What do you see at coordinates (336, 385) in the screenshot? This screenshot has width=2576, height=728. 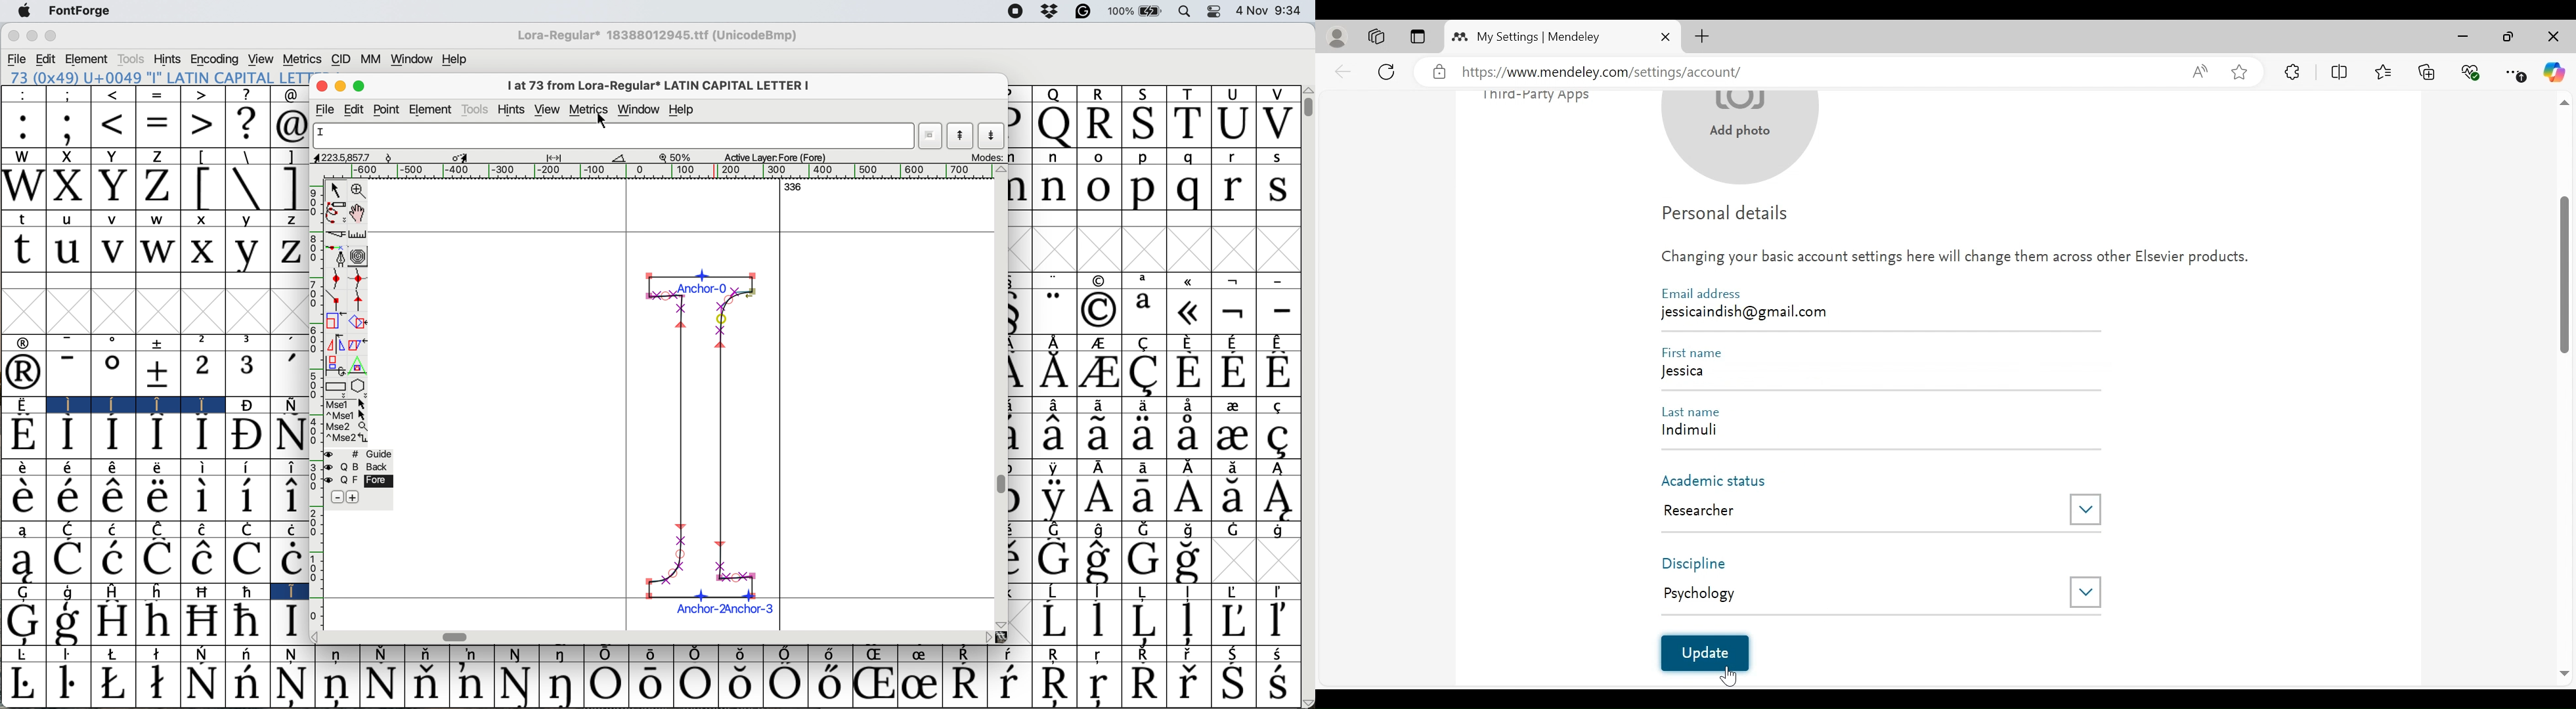 I see `rectangles and ellipse` at bounding box center [336, 385].